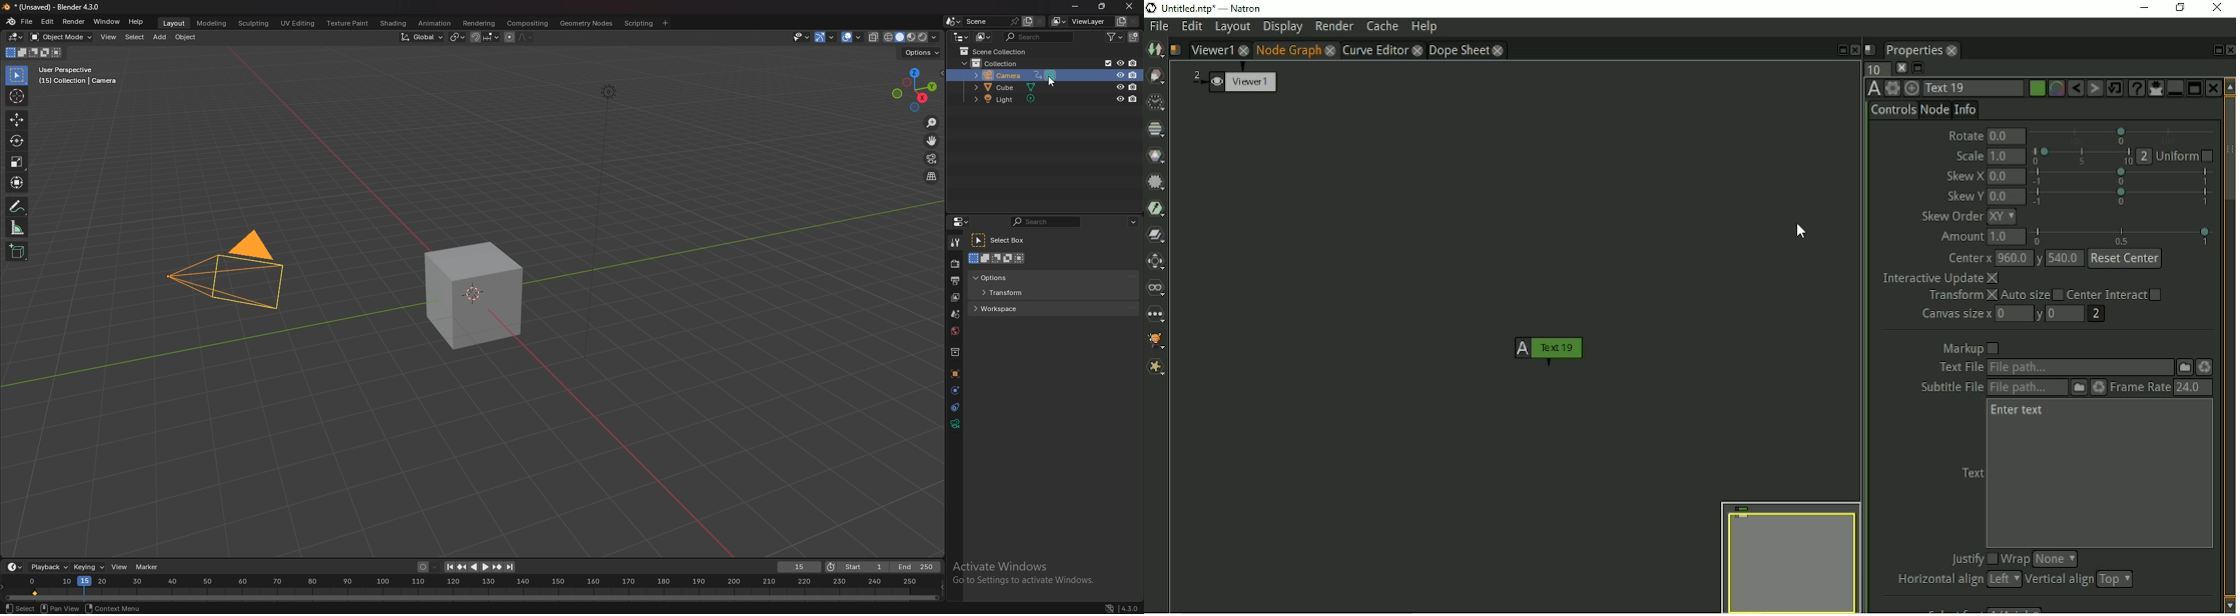  What do you see at coordinates (89, 567) in the screenshot?
I see `keying` at bounding box center [89, 567].